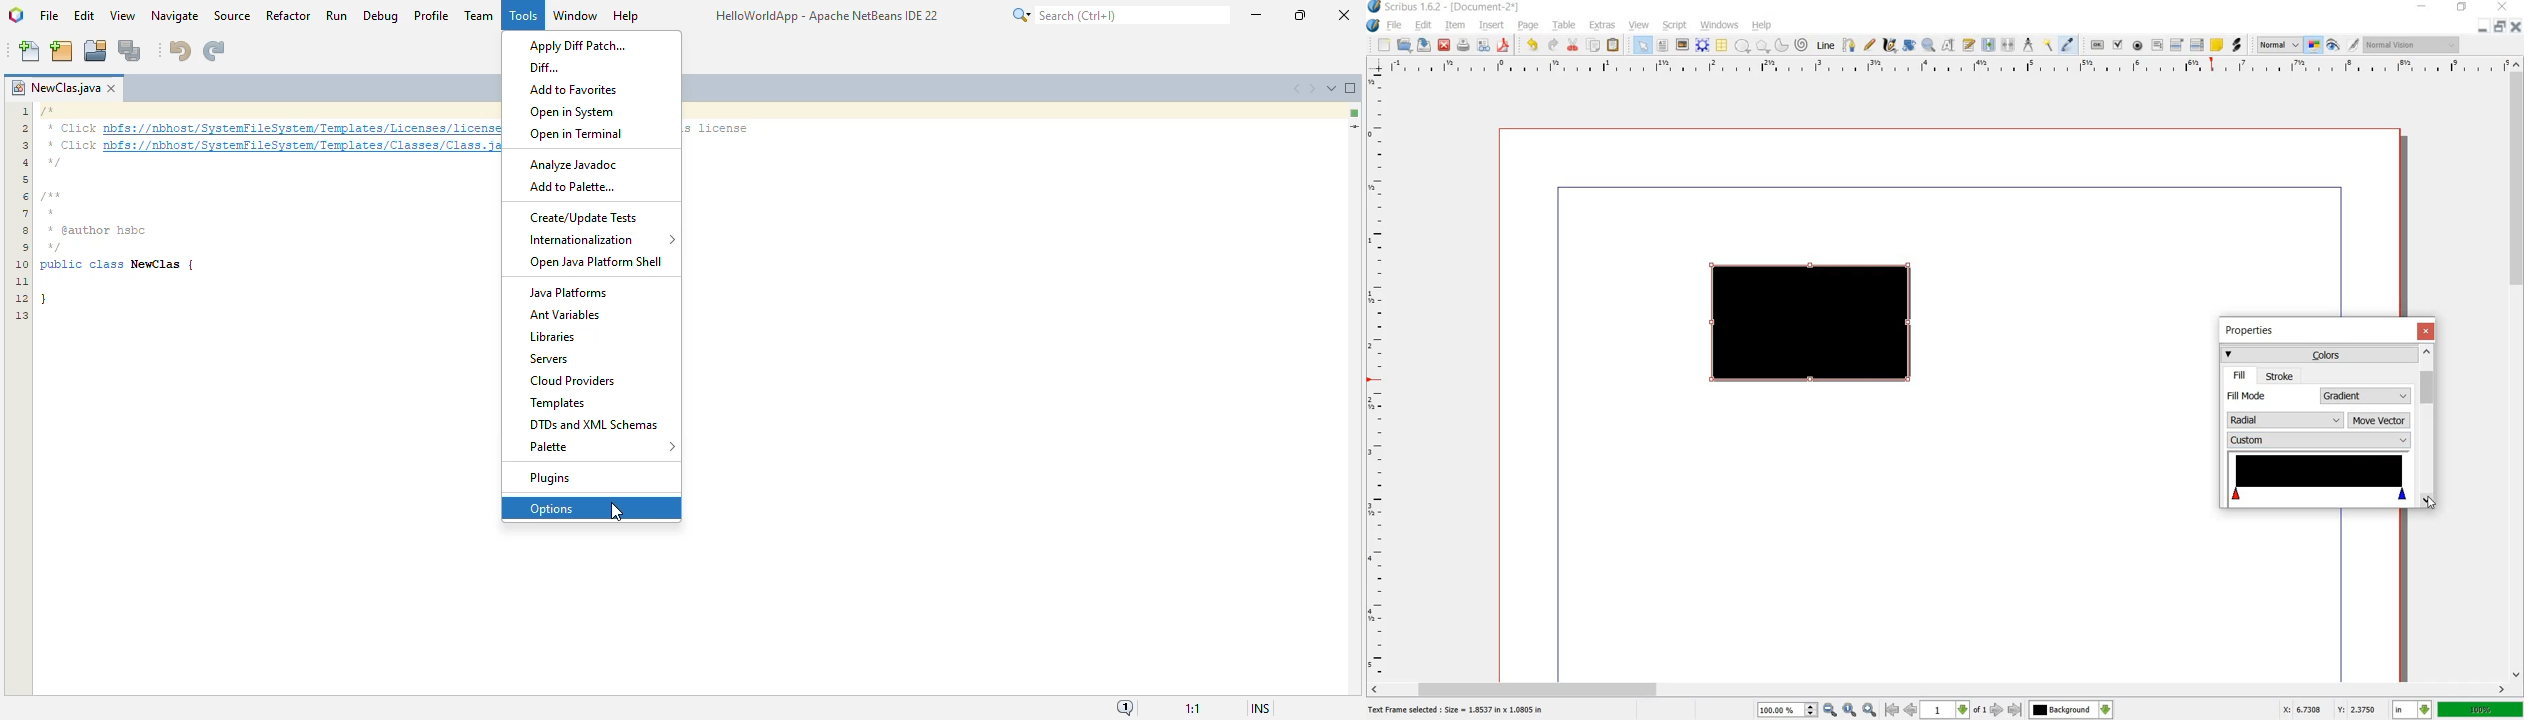  I want to click on table, so click(1565, 27).